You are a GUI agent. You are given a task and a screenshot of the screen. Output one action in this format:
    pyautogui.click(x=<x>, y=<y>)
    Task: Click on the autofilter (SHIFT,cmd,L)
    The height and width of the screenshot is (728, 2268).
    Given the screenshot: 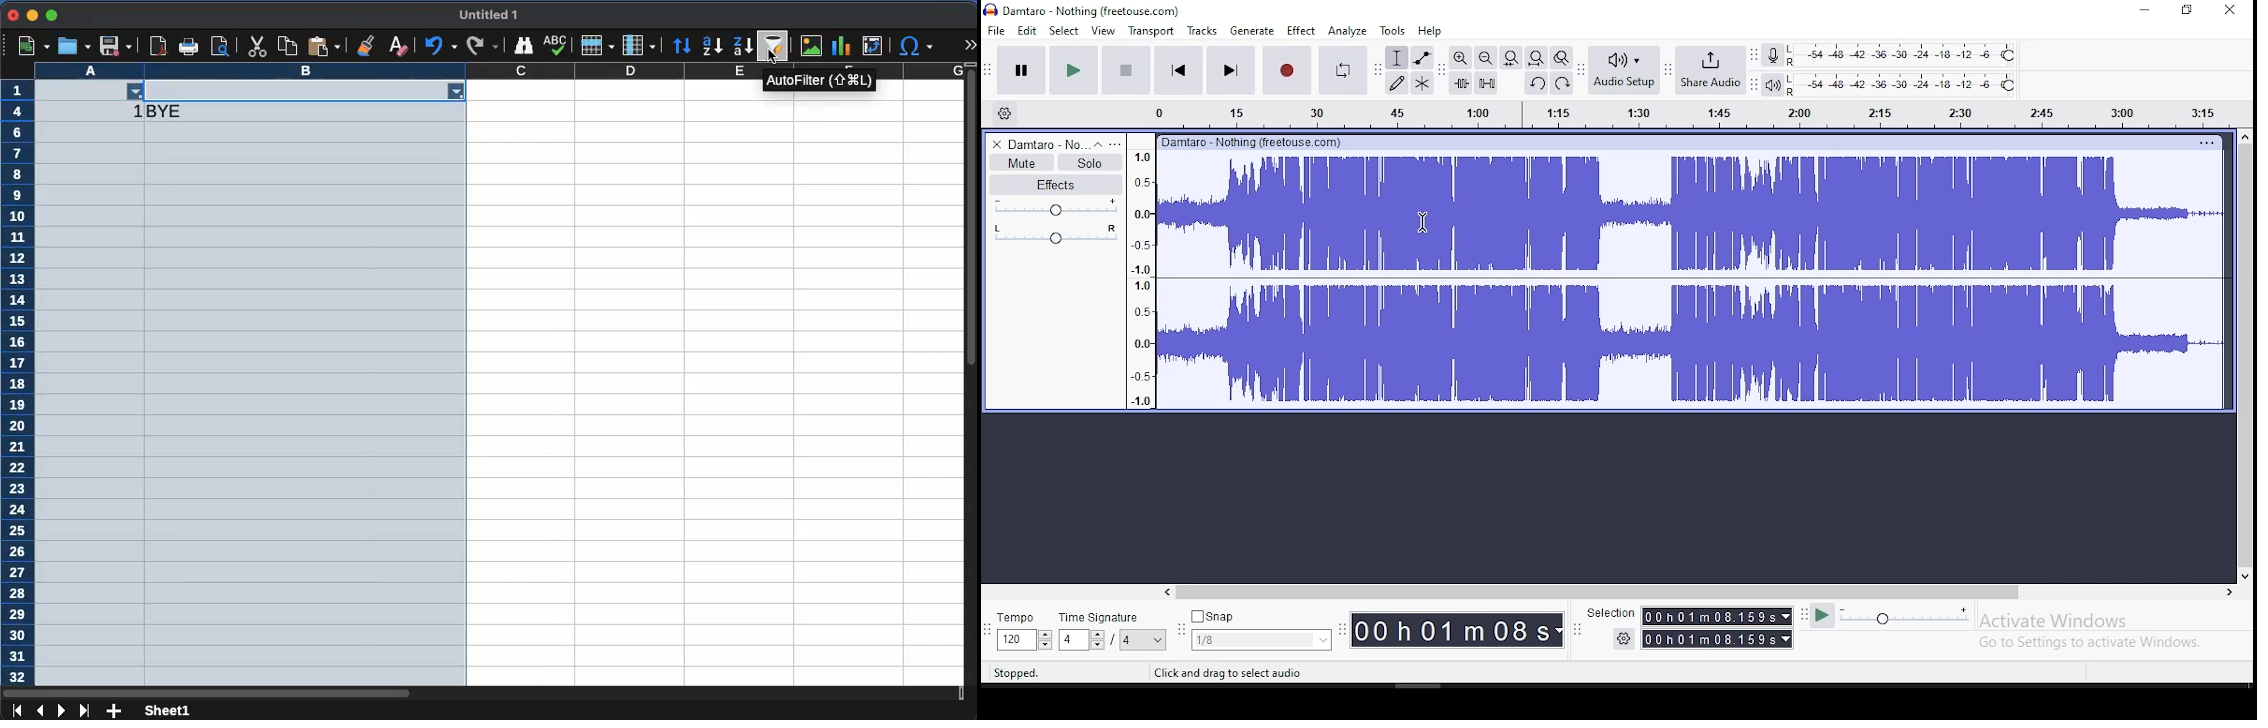 What is the action you would take?
    pyautogui.click(x=820, y=81)
    